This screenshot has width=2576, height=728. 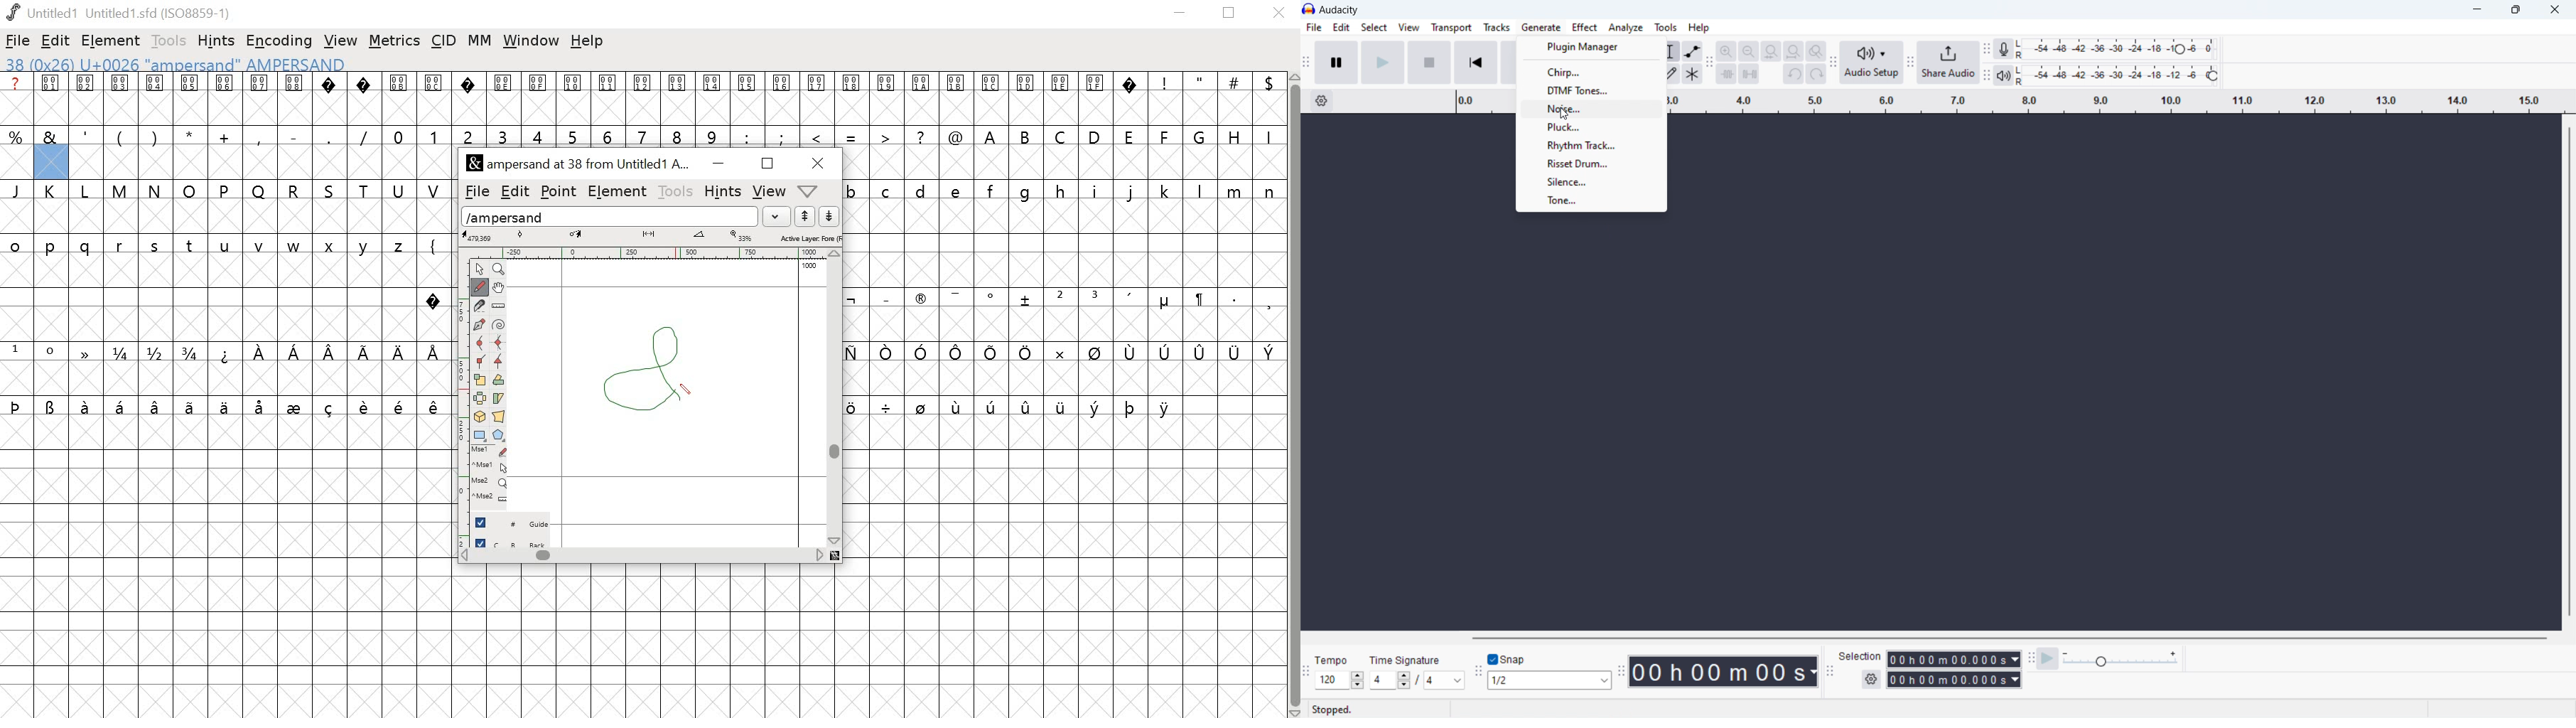 What do you see at coordinates (1670, 51) in the screenshot?
I see `selection tool` at bounding box center [1670, 51].